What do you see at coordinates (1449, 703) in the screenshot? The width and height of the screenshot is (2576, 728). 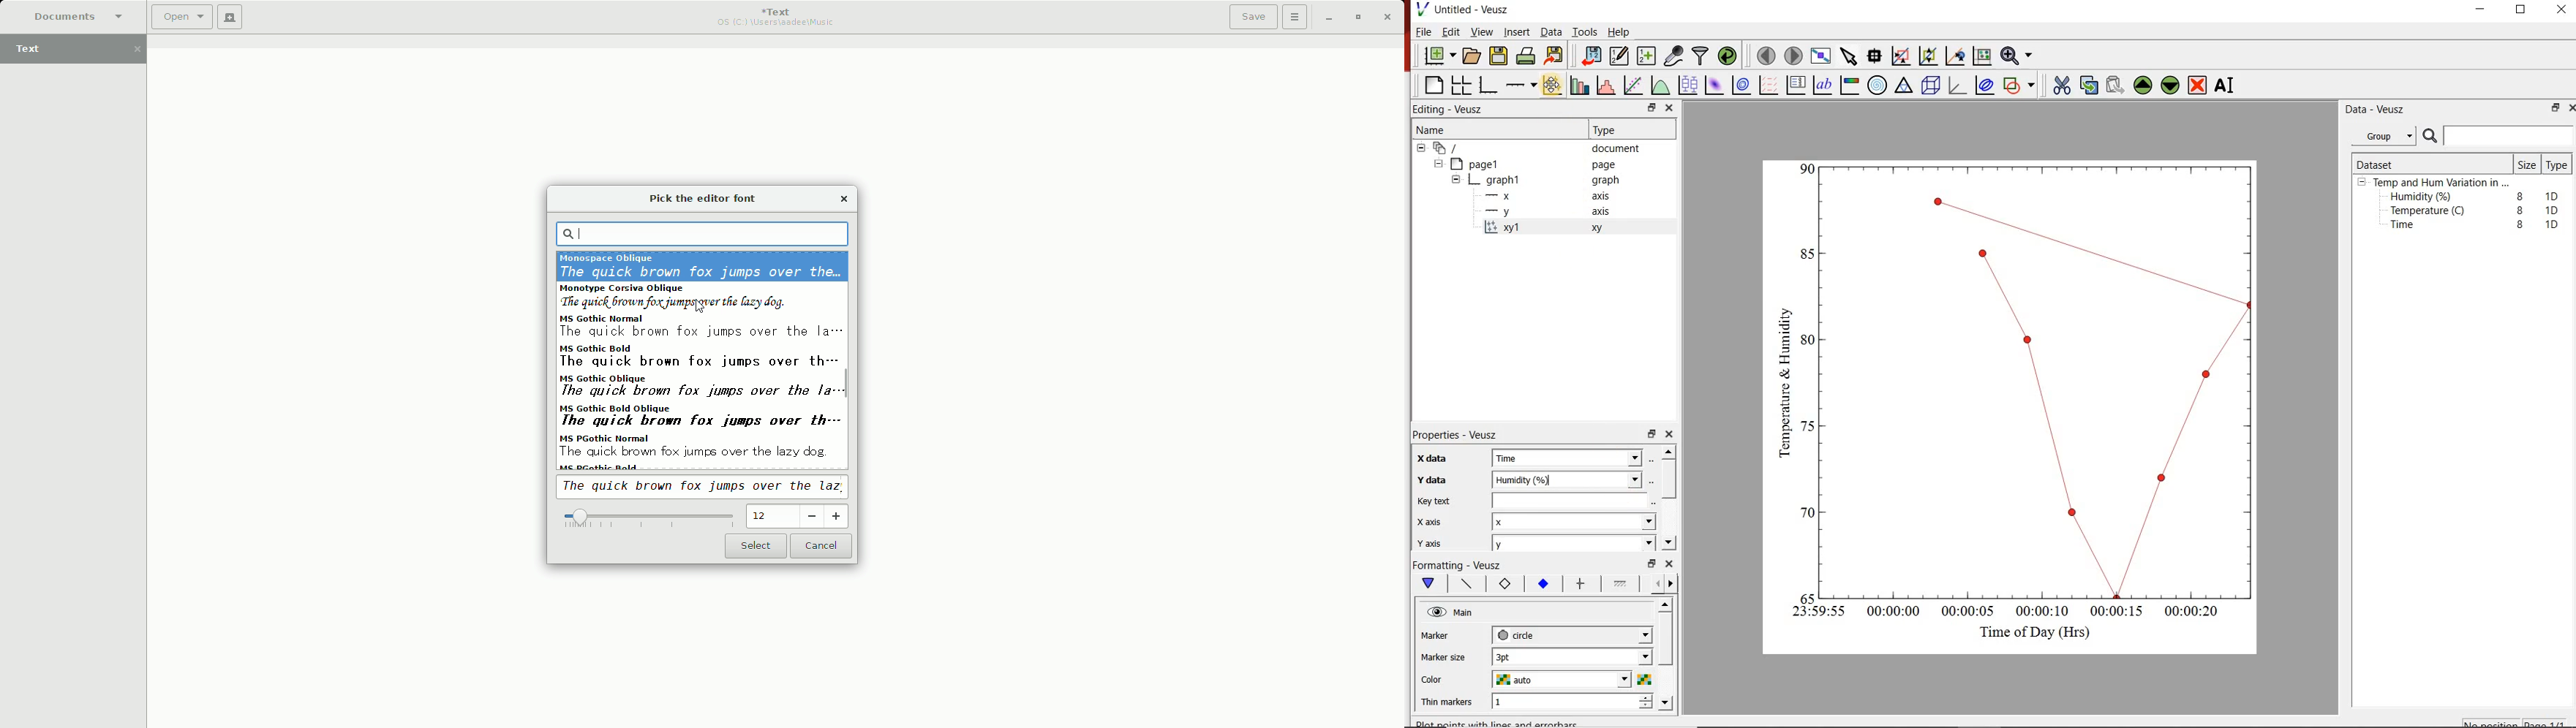 I see `Thin Markers` at bounding box center [1449, 703].